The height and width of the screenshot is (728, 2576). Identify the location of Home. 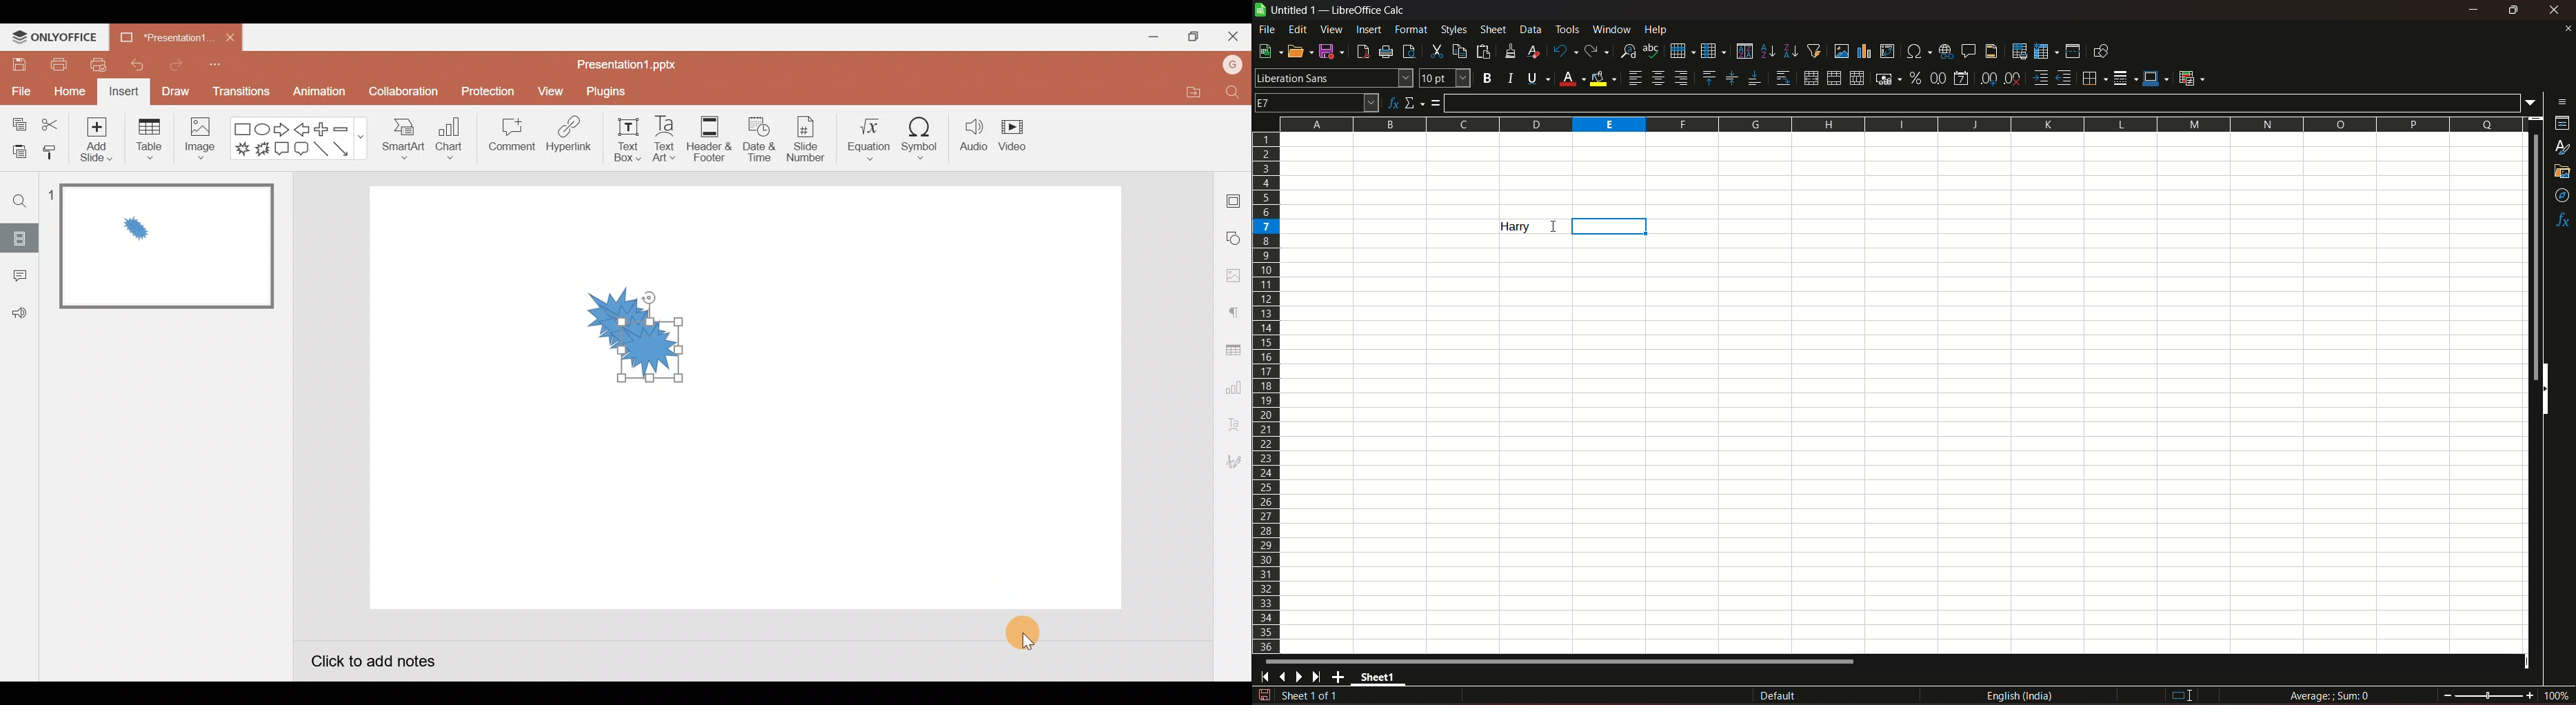
(65, 93).